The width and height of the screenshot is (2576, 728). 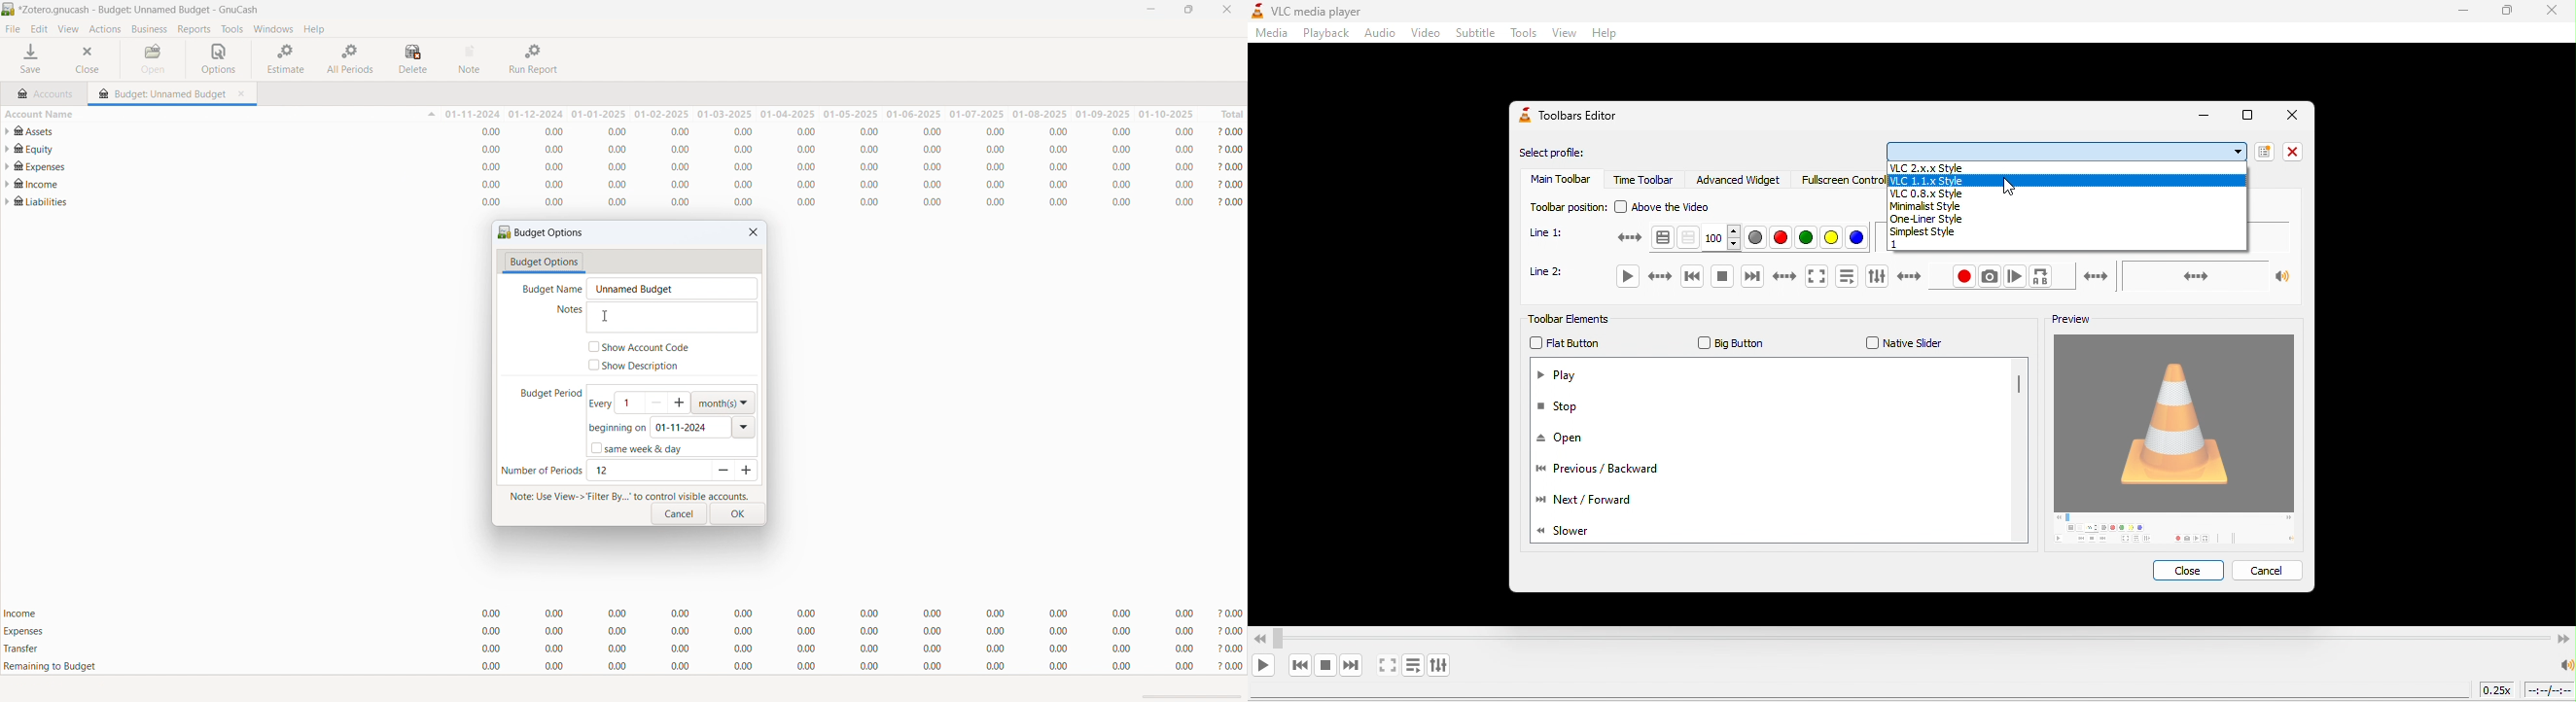 I want to click on open, so click(x=1569, y=439).